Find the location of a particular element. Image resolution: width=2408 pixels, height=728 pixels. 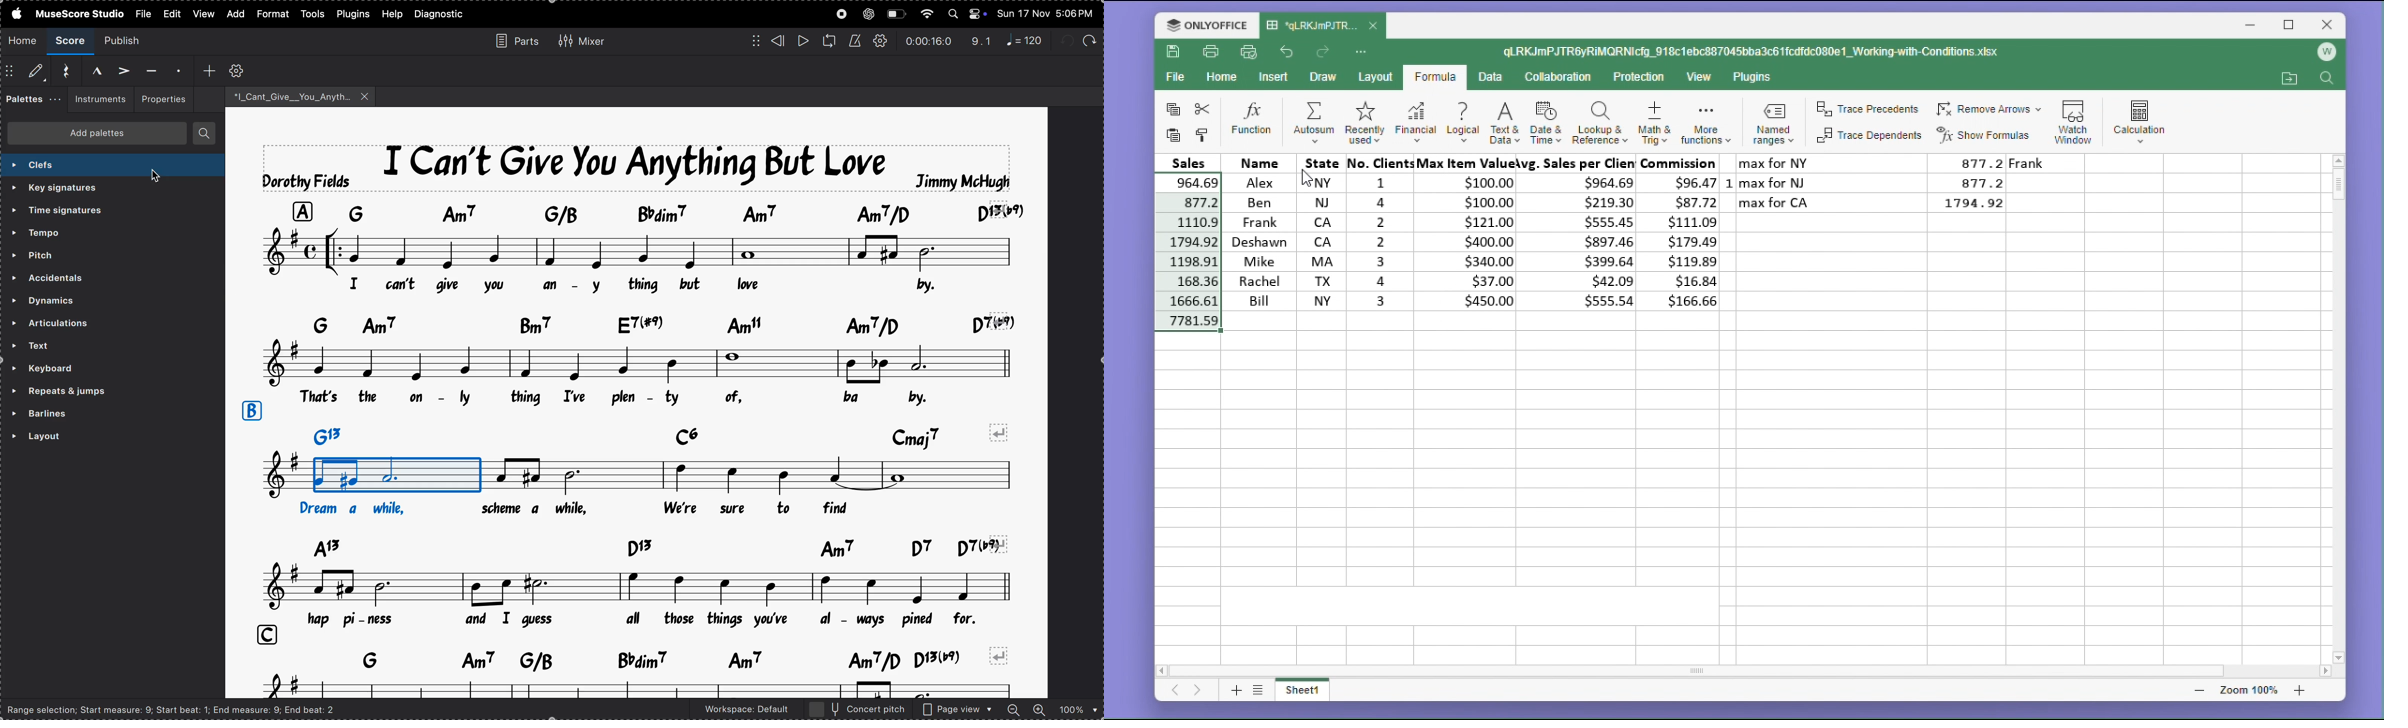

tools is located at coordinates (314, 14).